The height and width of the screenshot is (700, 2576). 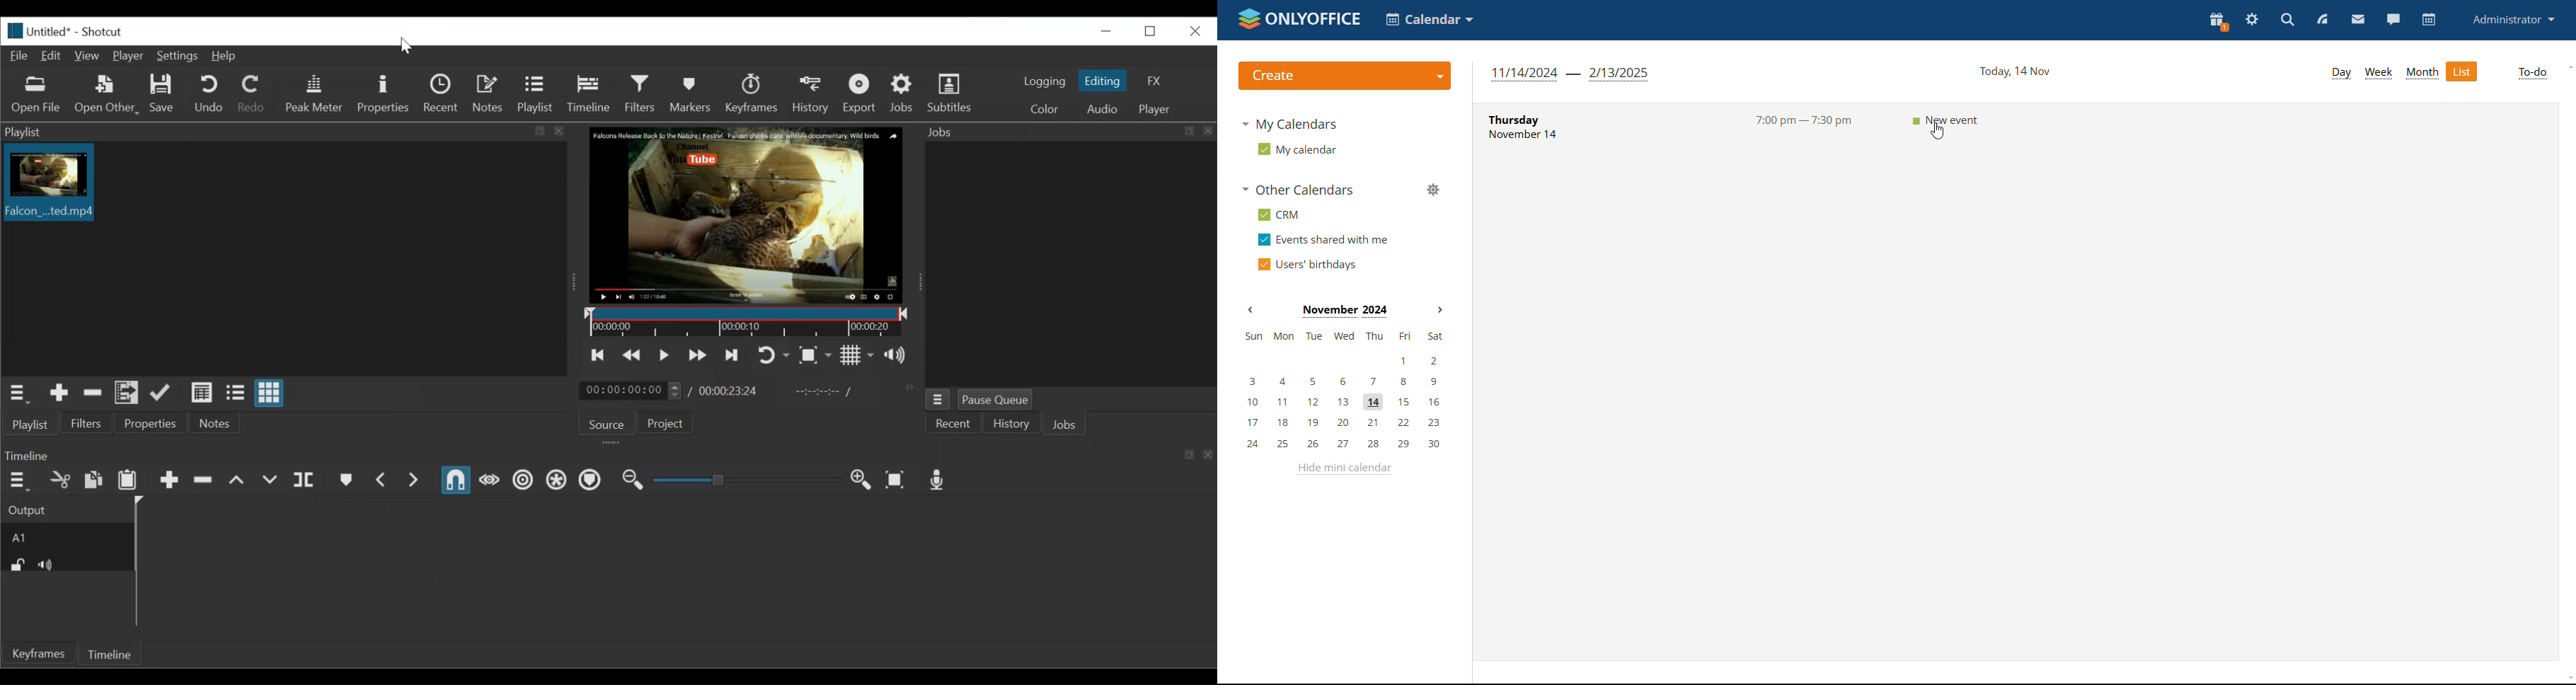 What do you see at coordinates (863, 480) in the screenshot?
I see `Zoom timeline in` at bounding box center [863, 480].